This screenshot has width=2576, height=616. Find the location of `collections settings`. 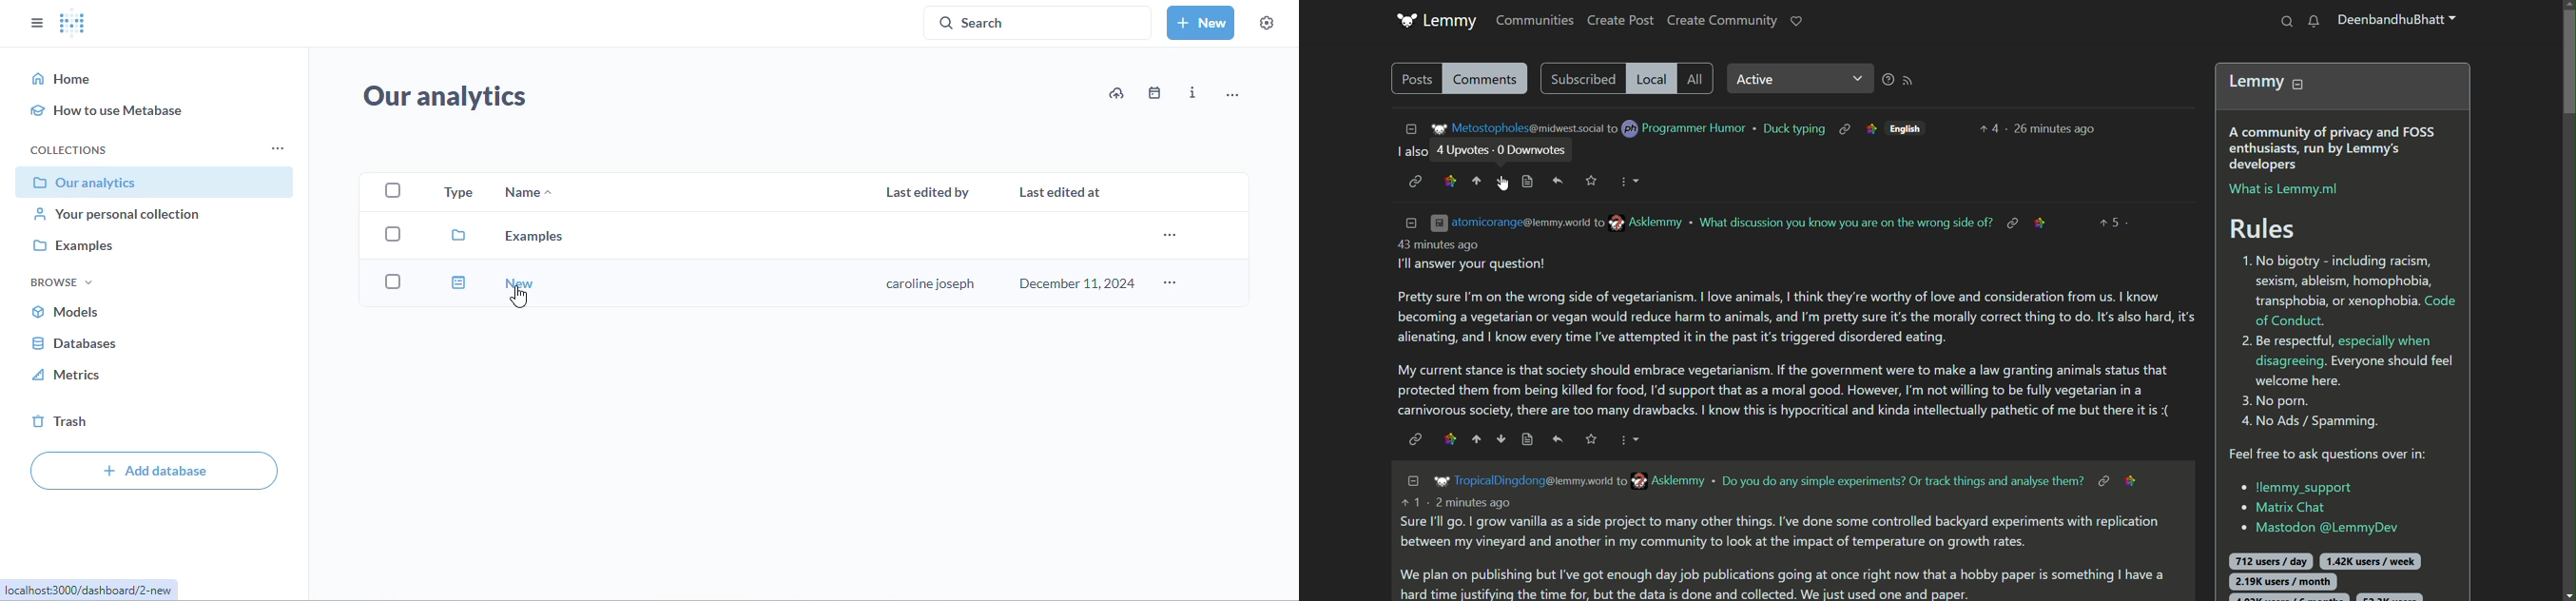

collections settings is located at coordinates (278, 149).